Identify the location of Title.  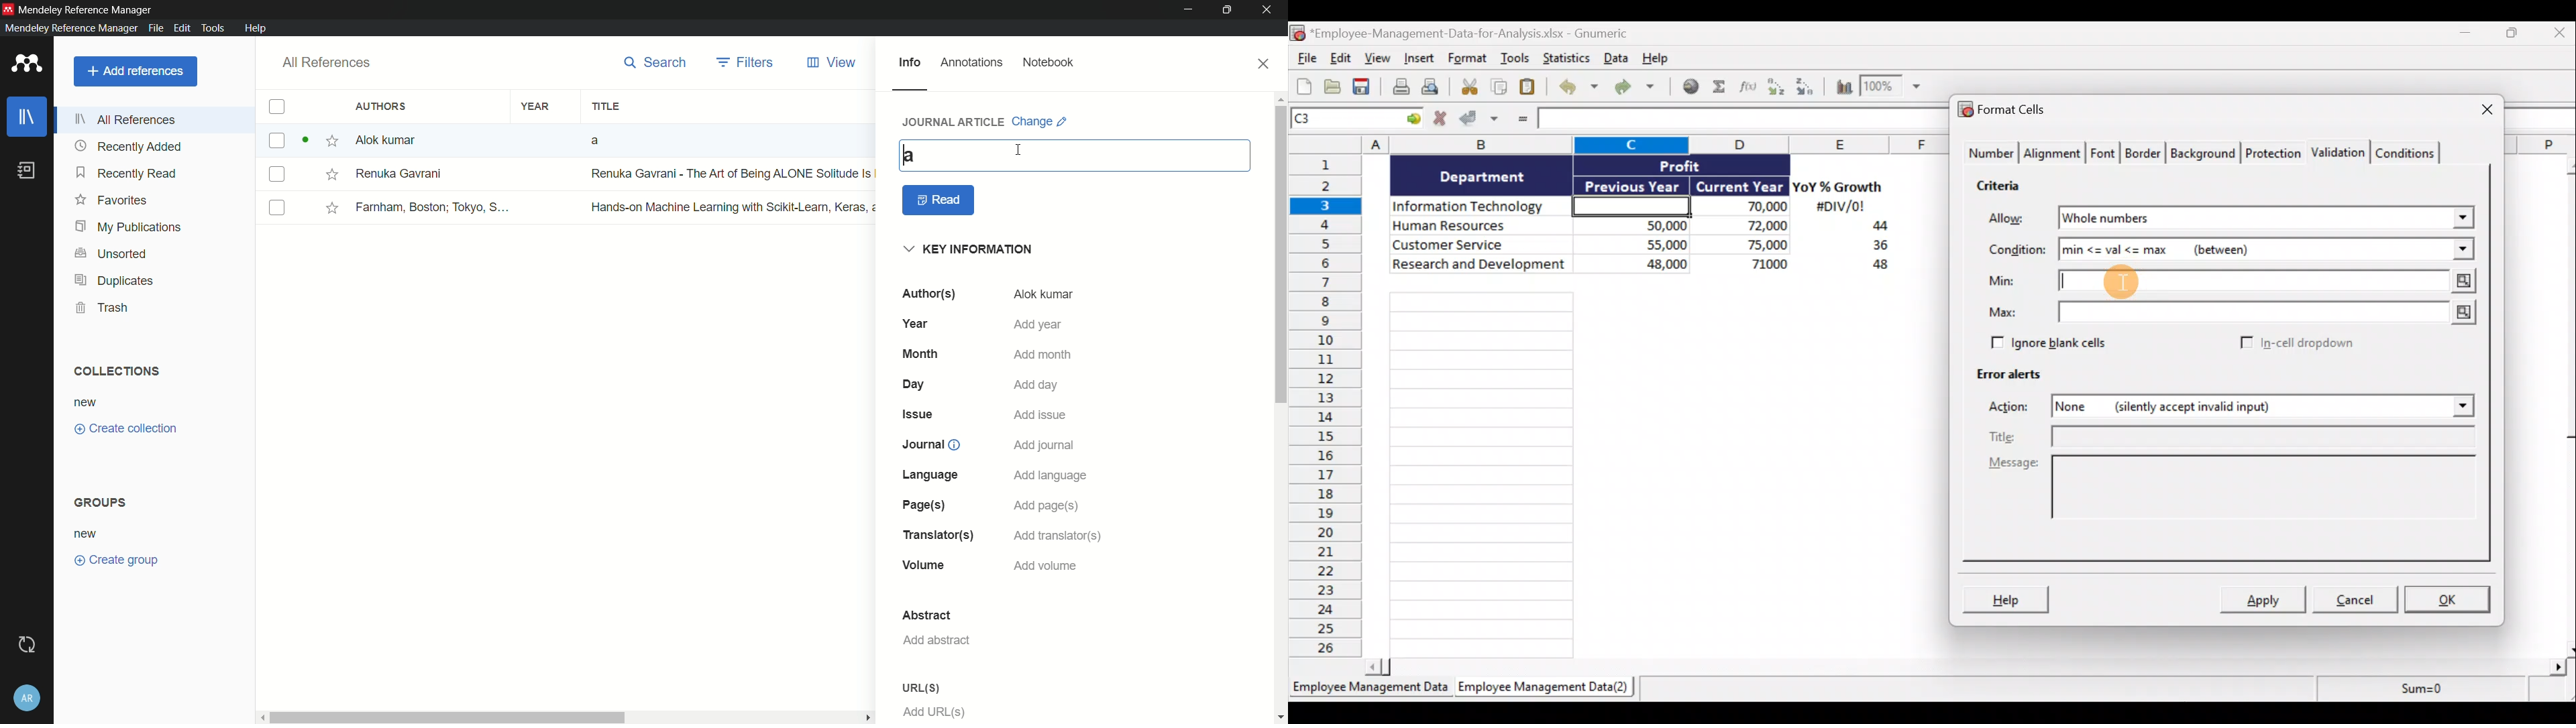
(2236, 436).